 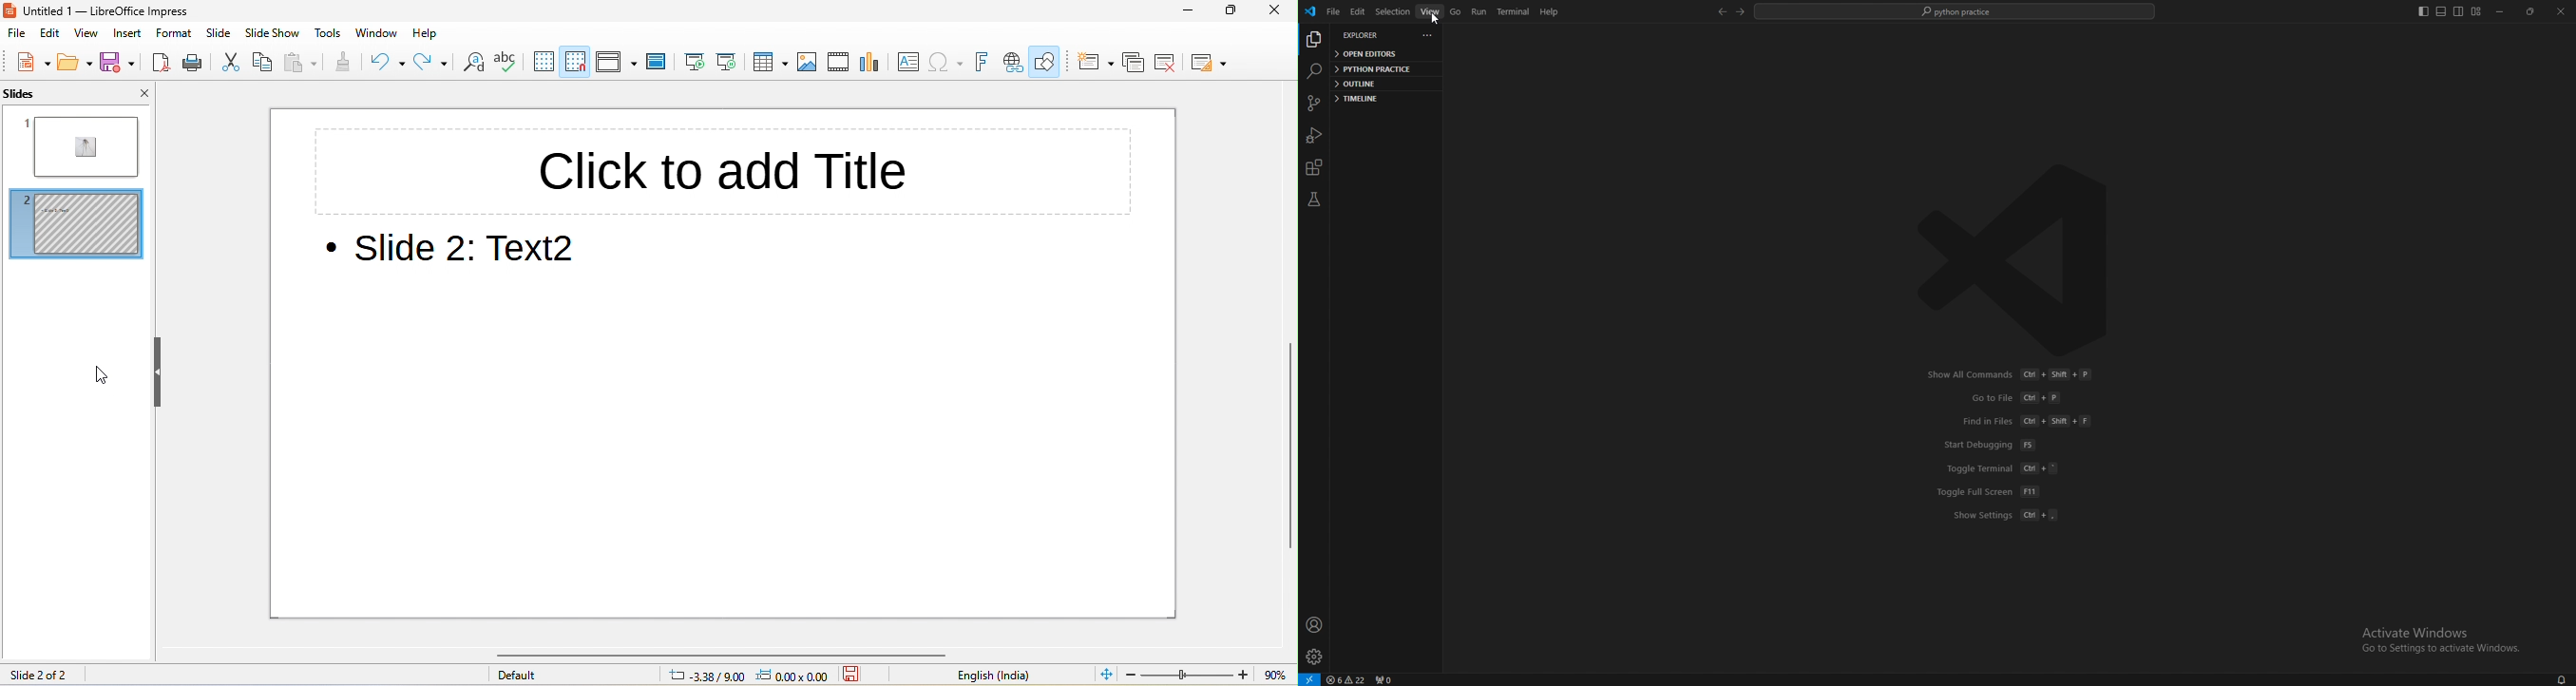 What do you see at coordinates (53, 36) in the screenshot?
I see `edit` at bounding box center [53, 36].